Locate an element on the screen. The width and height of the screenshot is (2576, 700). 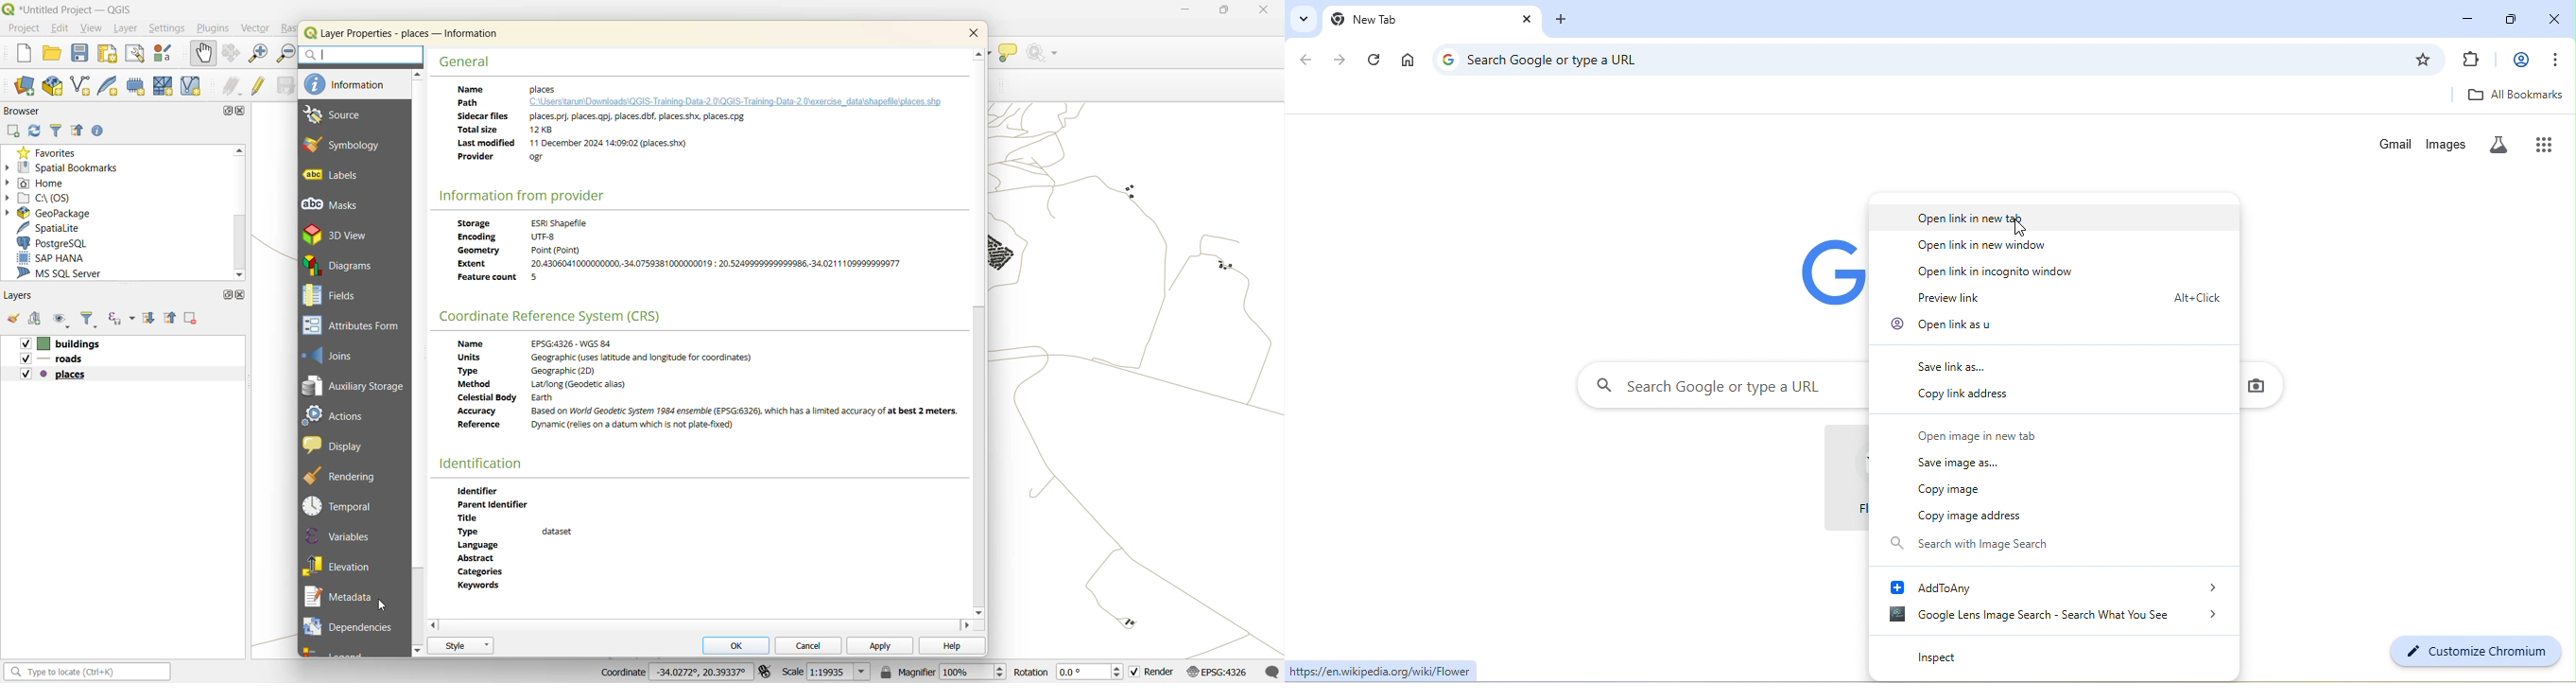
close is located at coordinates (1261, 13).